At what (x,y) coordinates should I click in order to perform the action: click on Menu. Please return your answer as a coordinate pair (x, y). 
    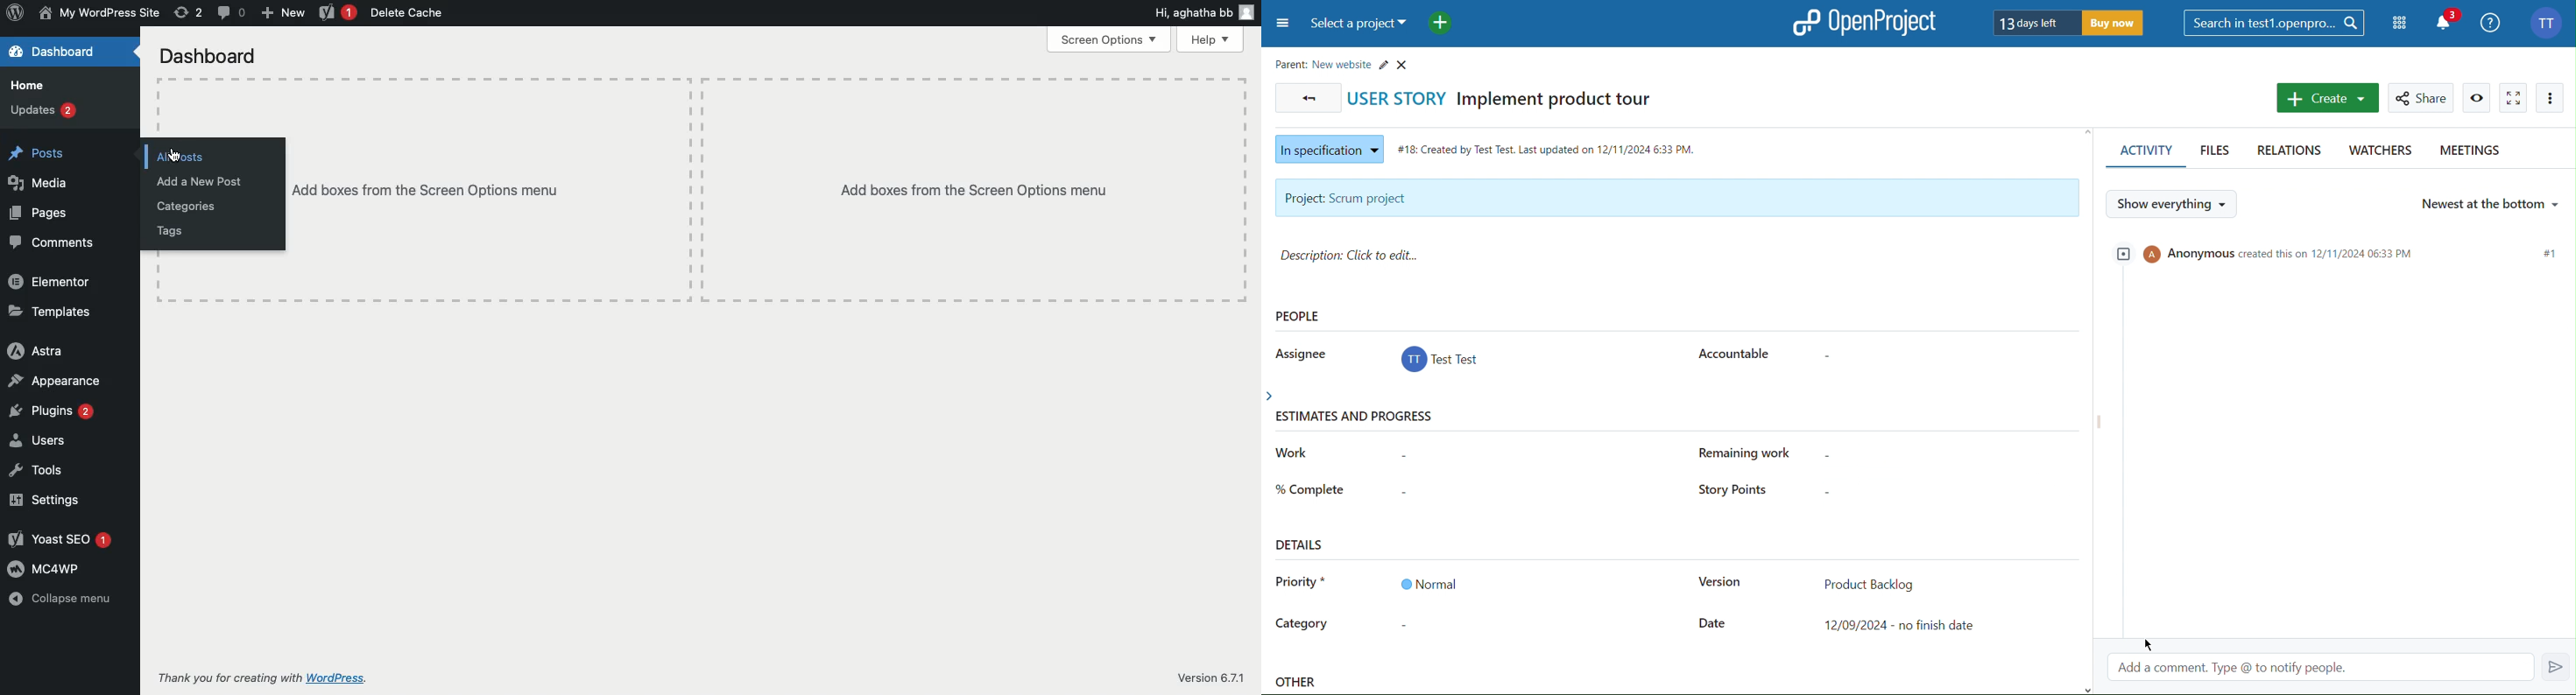
    Looking at the image, I should click on (1280, 25).